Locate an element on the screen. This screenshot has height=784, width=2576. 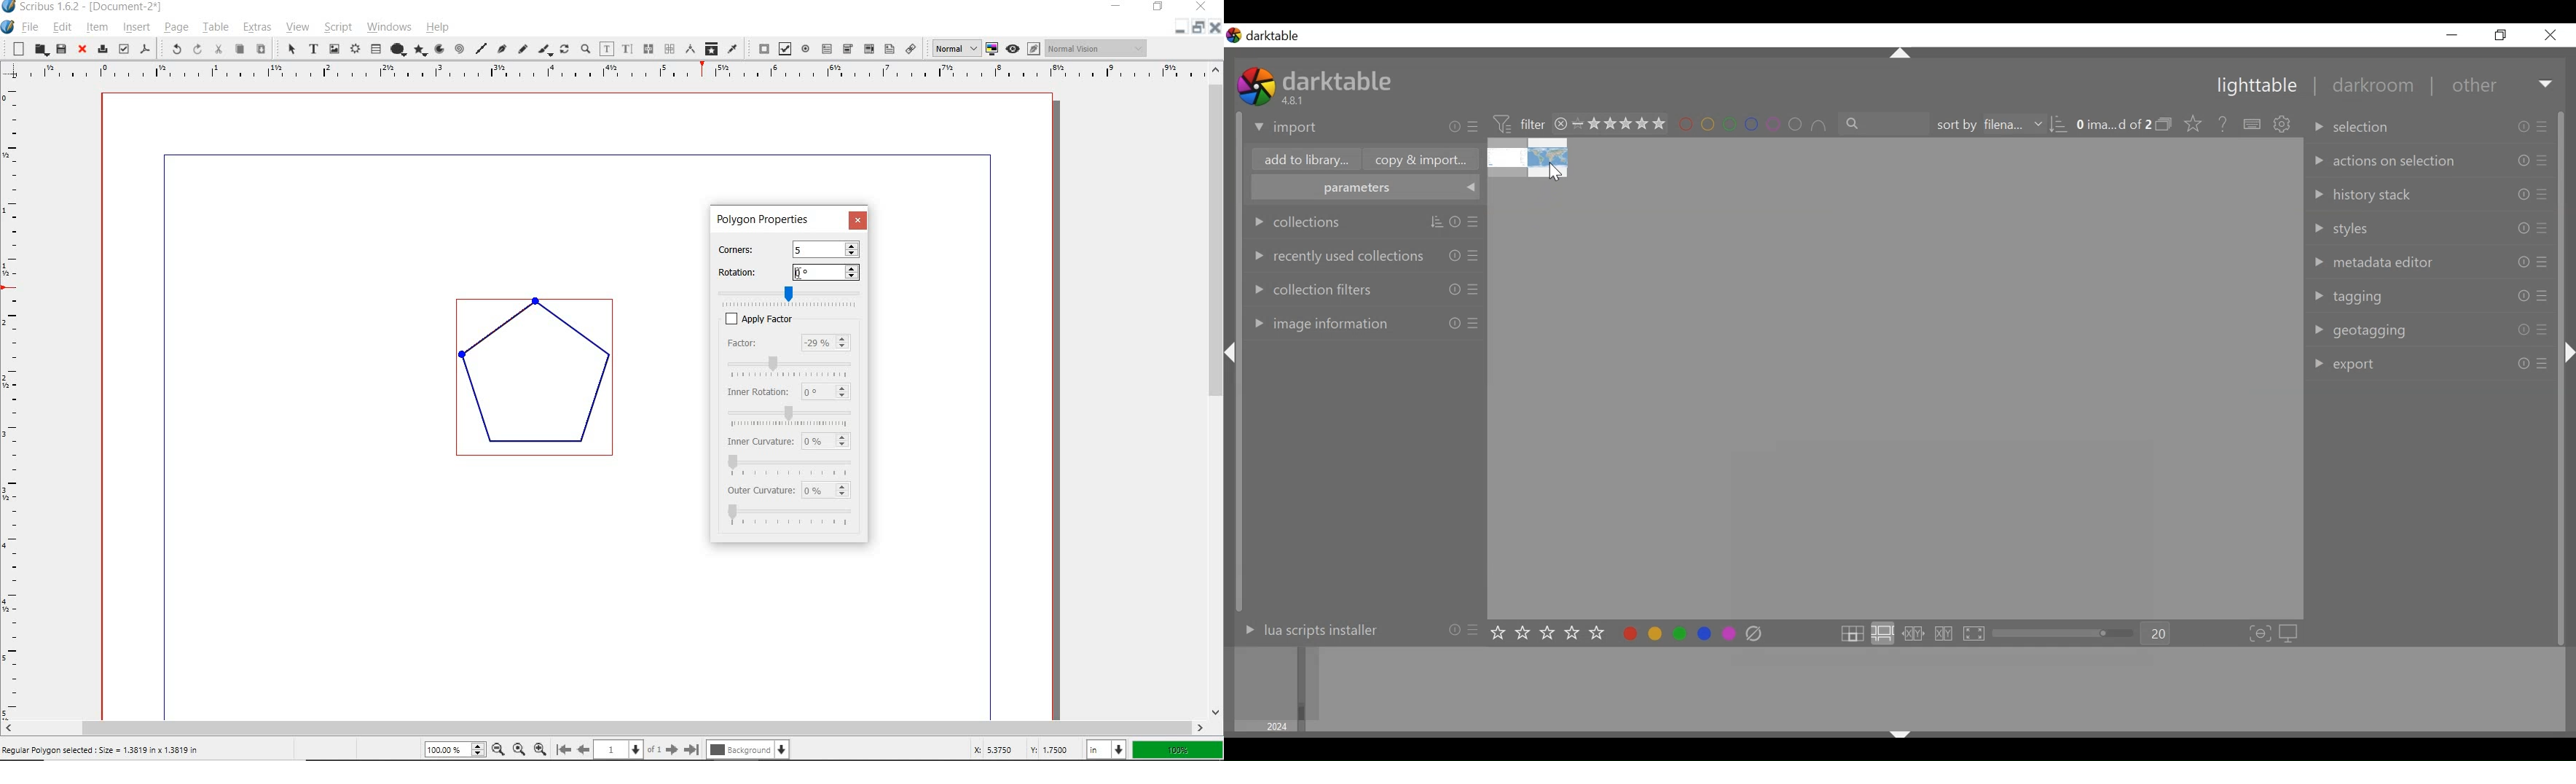
extras is located at coordinates (254, 27).